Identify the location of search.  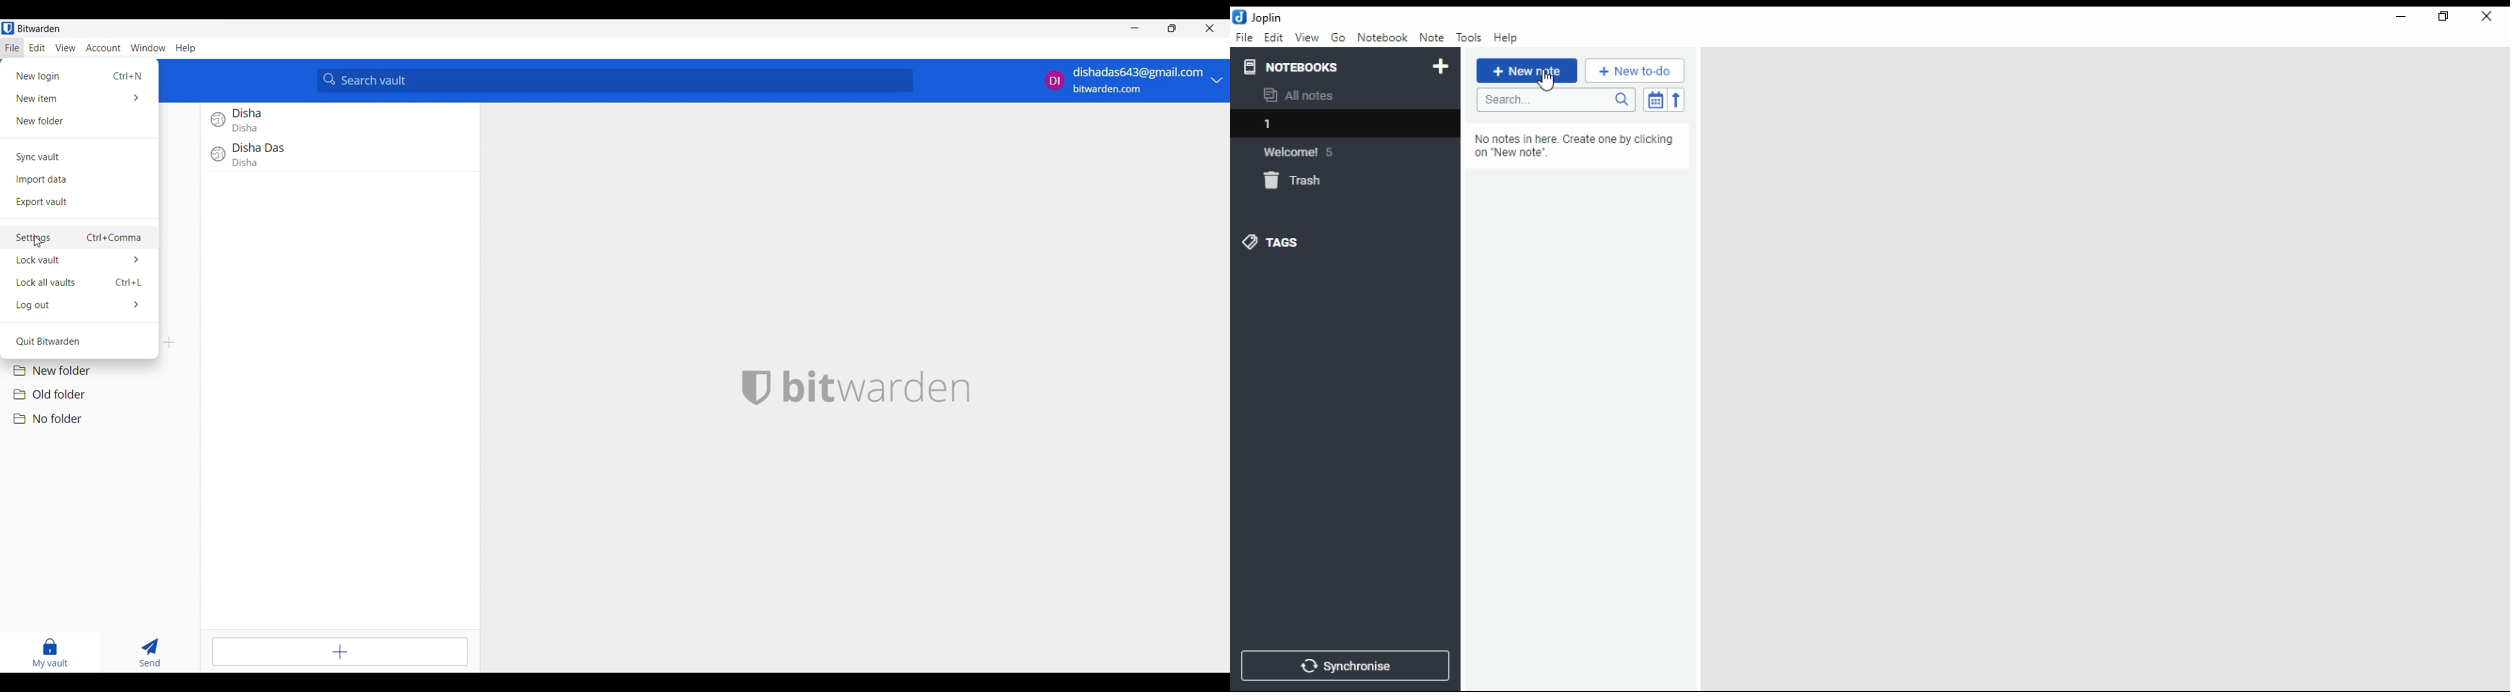
(1554, 101).